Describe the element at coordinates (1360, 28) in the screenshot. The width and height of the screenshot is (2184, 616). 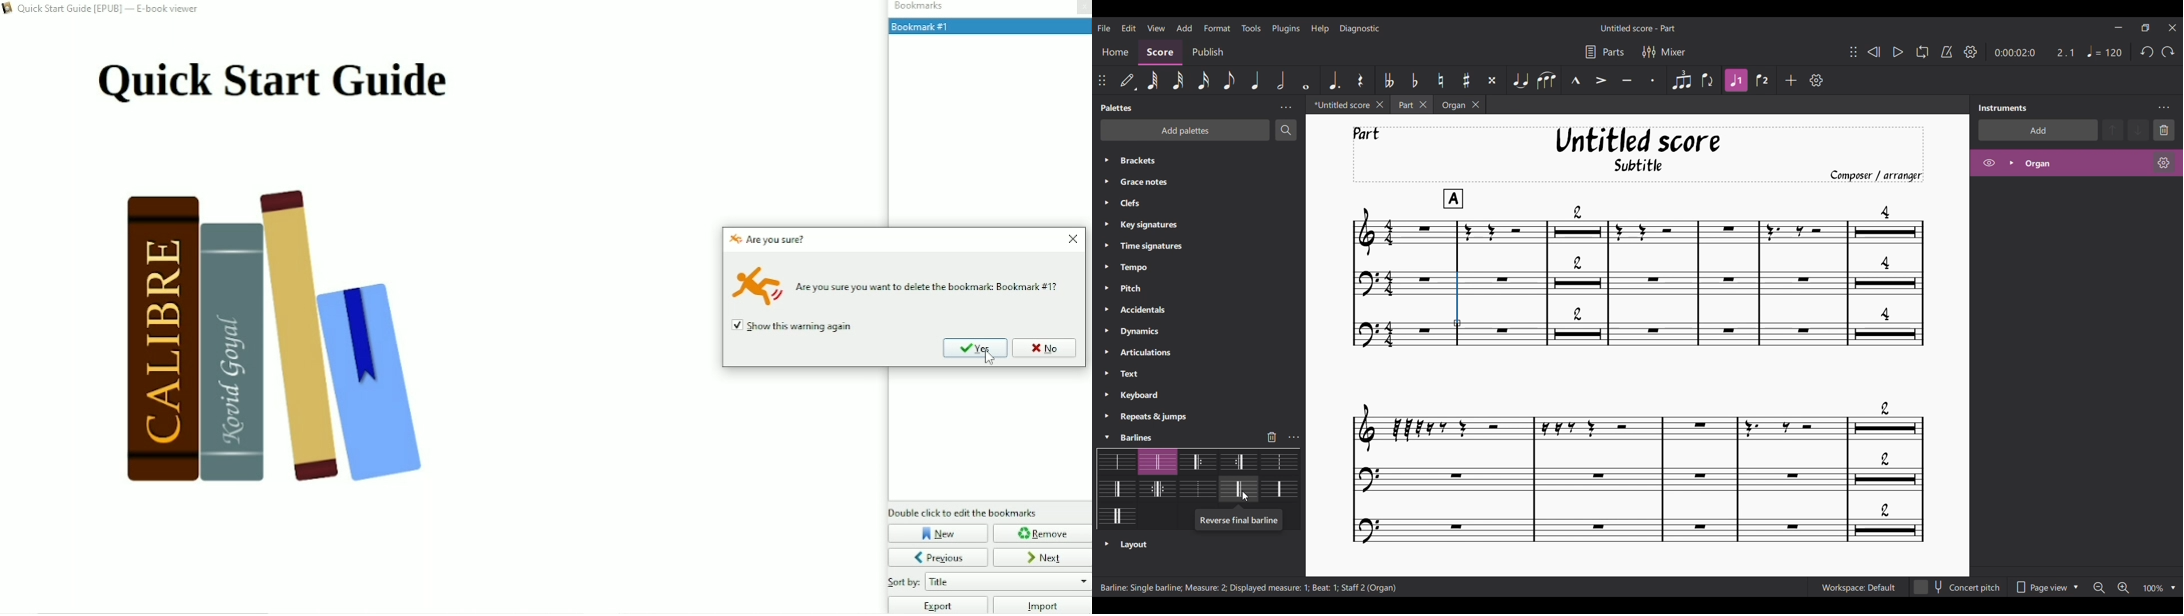
I see `Diagnostic menu` at that location.